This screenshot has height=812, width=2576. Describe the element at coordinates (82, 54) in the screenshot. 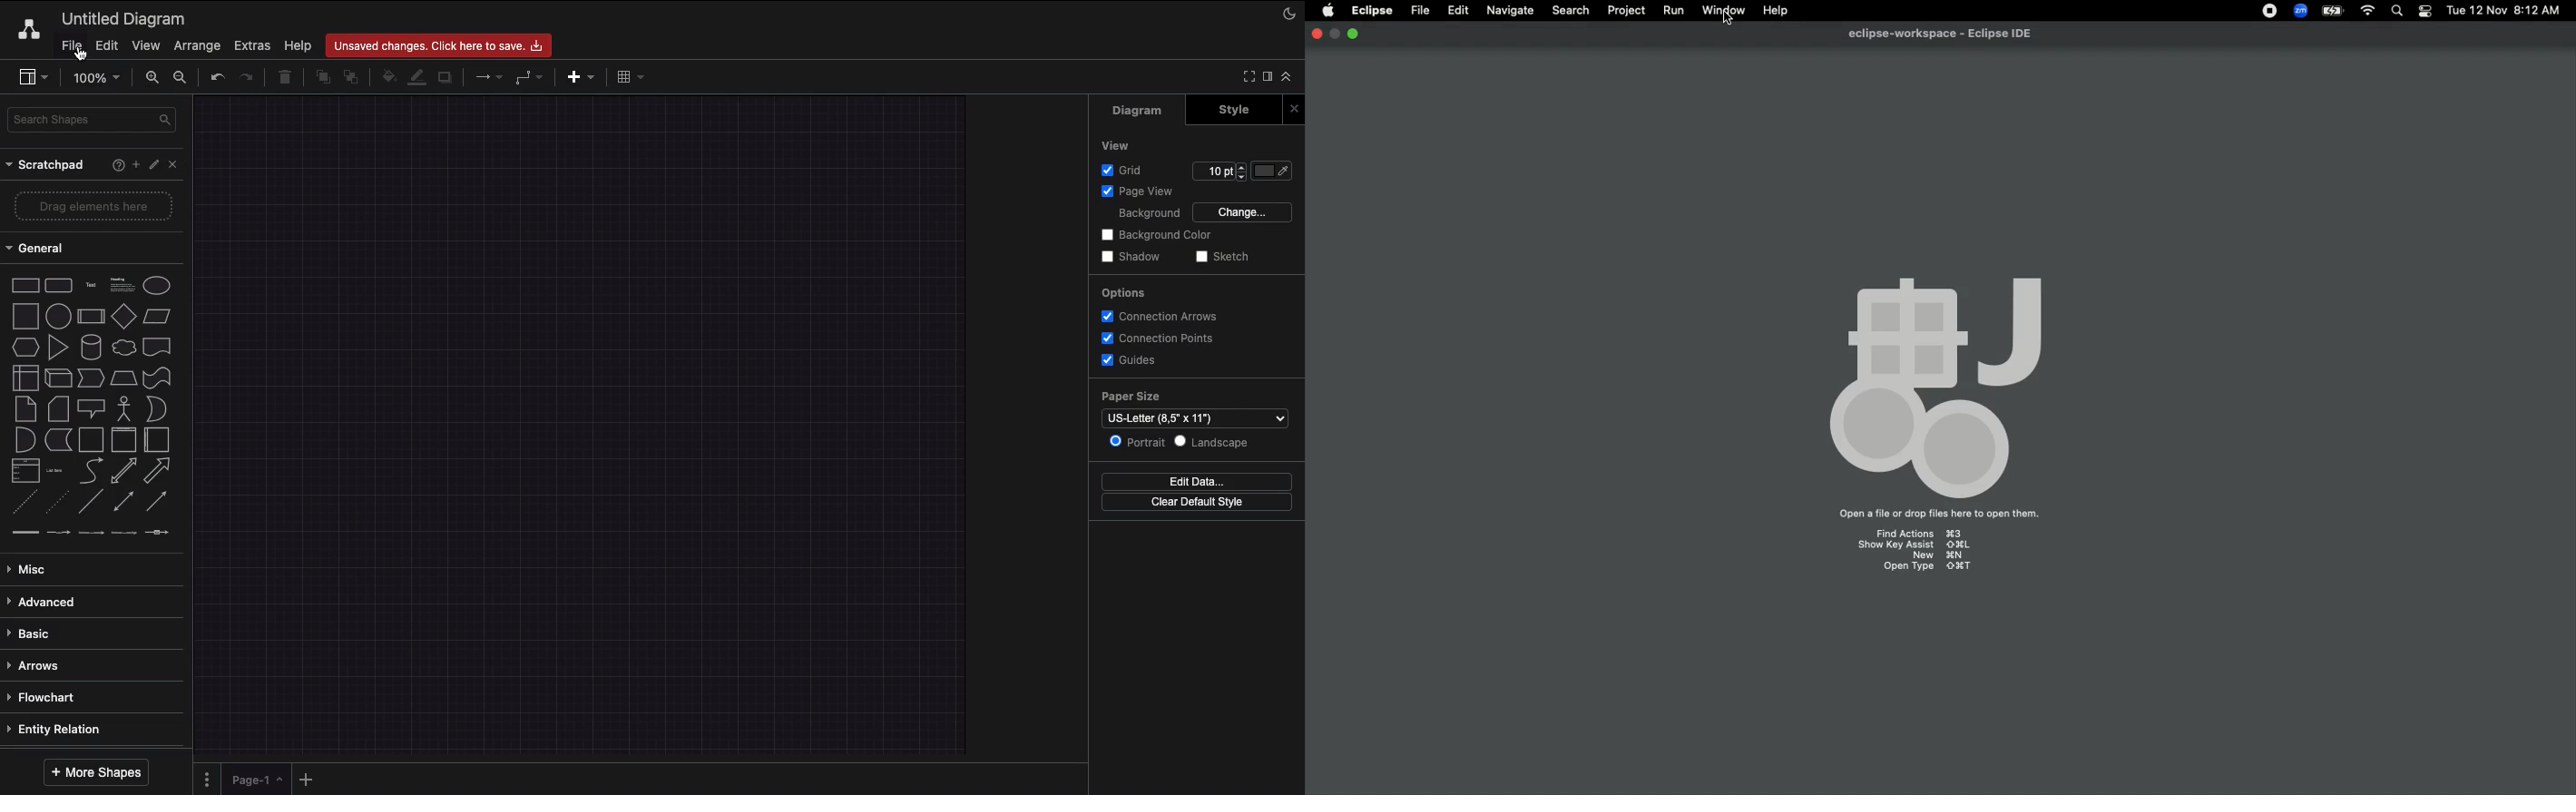

I see `Cursor` at that location.